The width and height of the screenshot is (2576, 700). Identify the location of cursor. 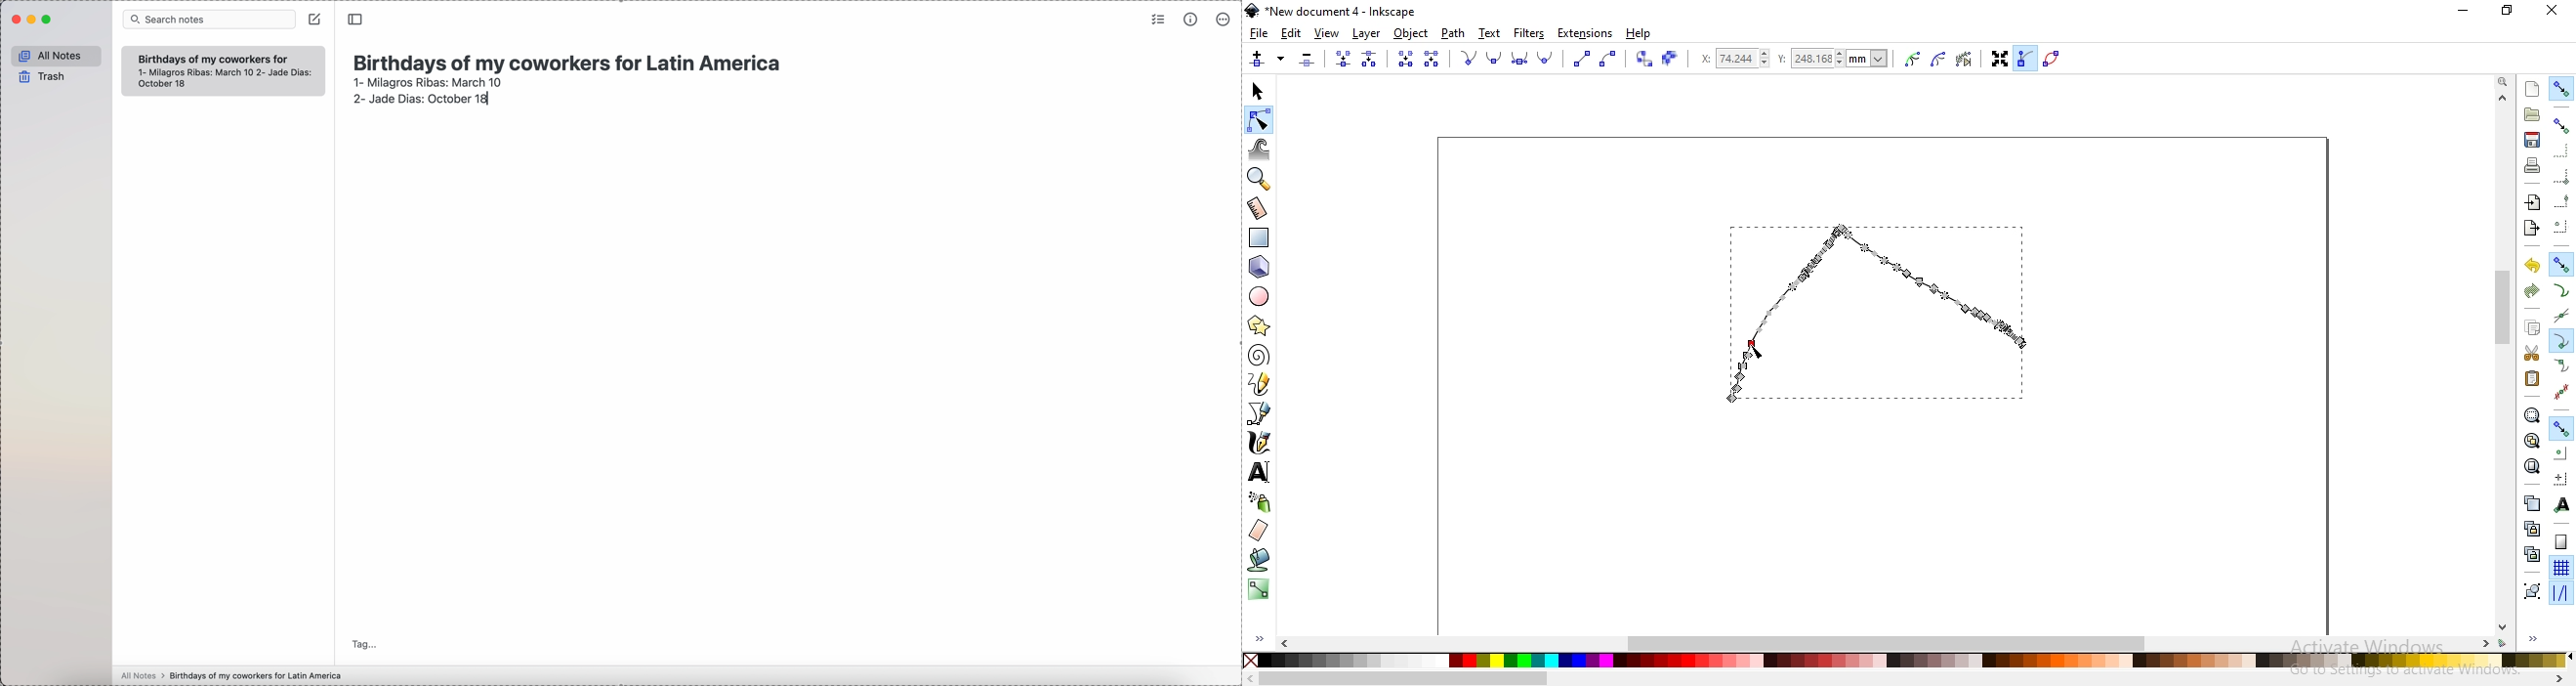
(1759, 351).